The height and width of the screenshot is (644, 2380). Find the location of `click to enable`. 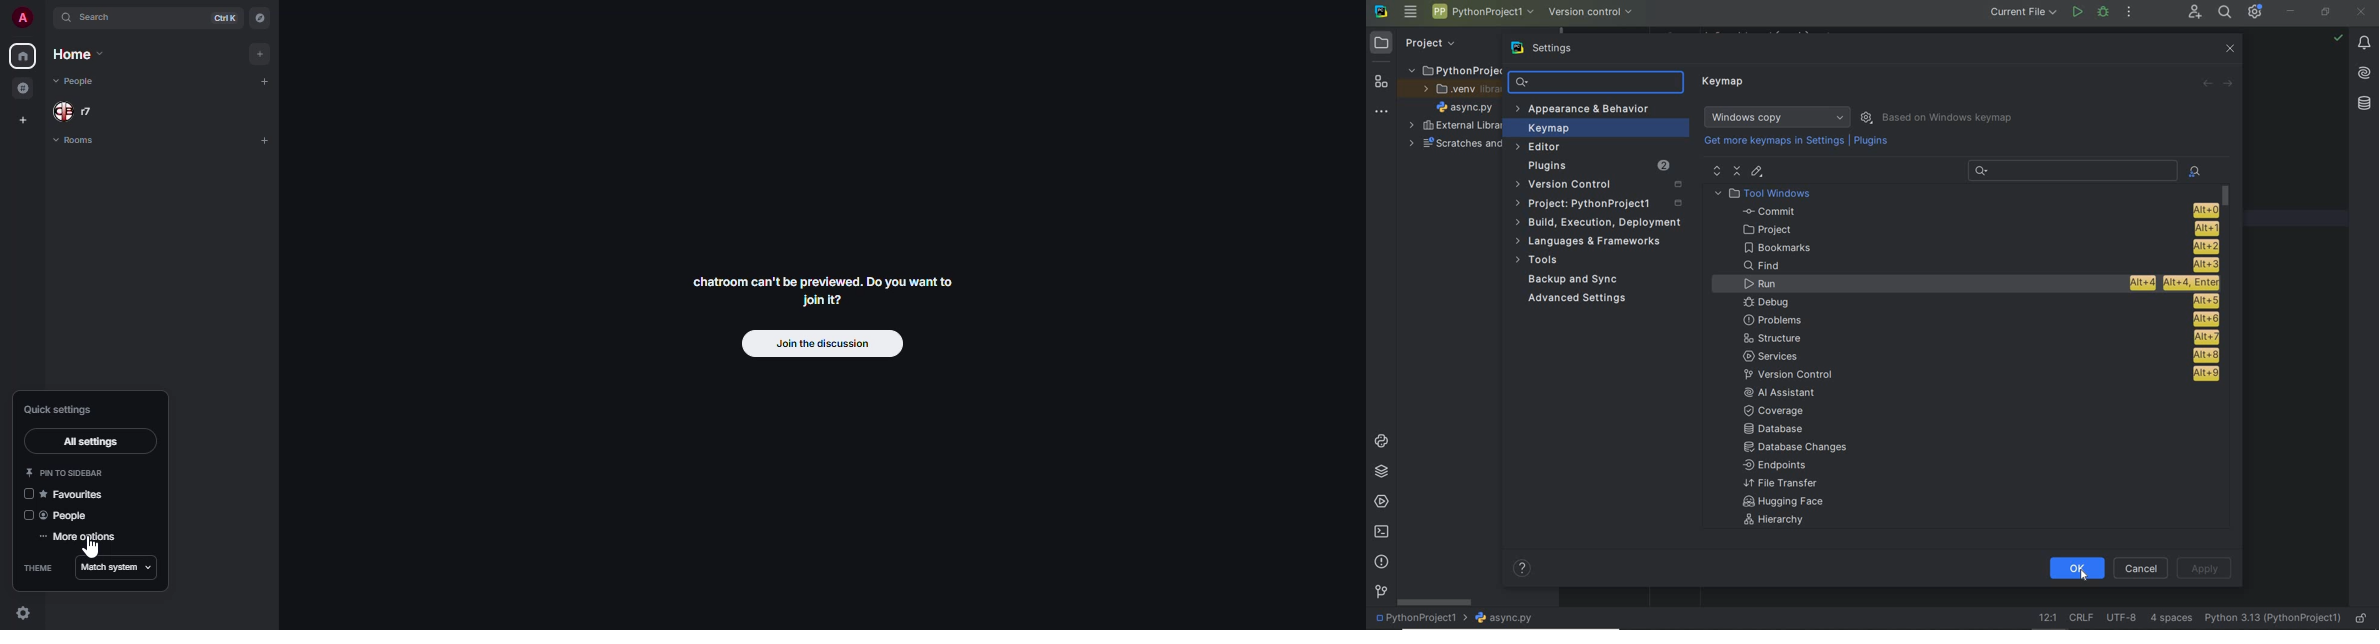

click to enable is located at coordinates (28, 495).